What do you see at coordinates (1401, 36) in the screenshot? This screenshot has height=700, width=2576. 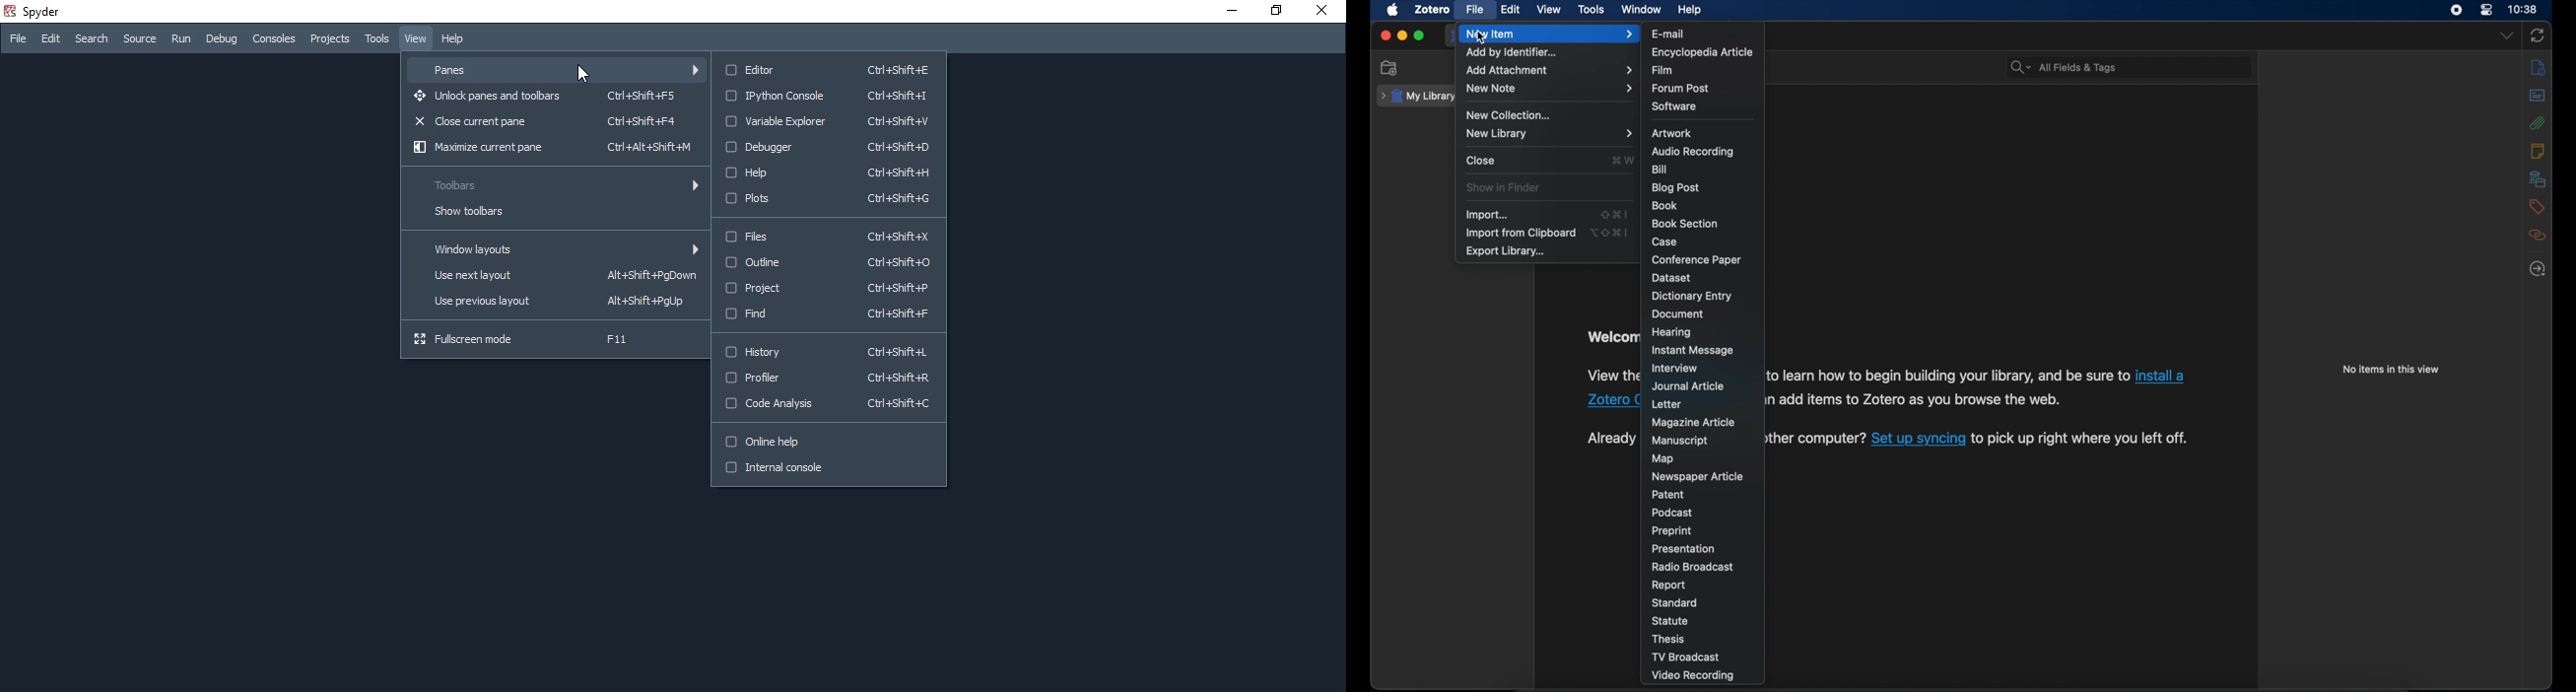 I see `minimize` at bounding box center [1401, 36].